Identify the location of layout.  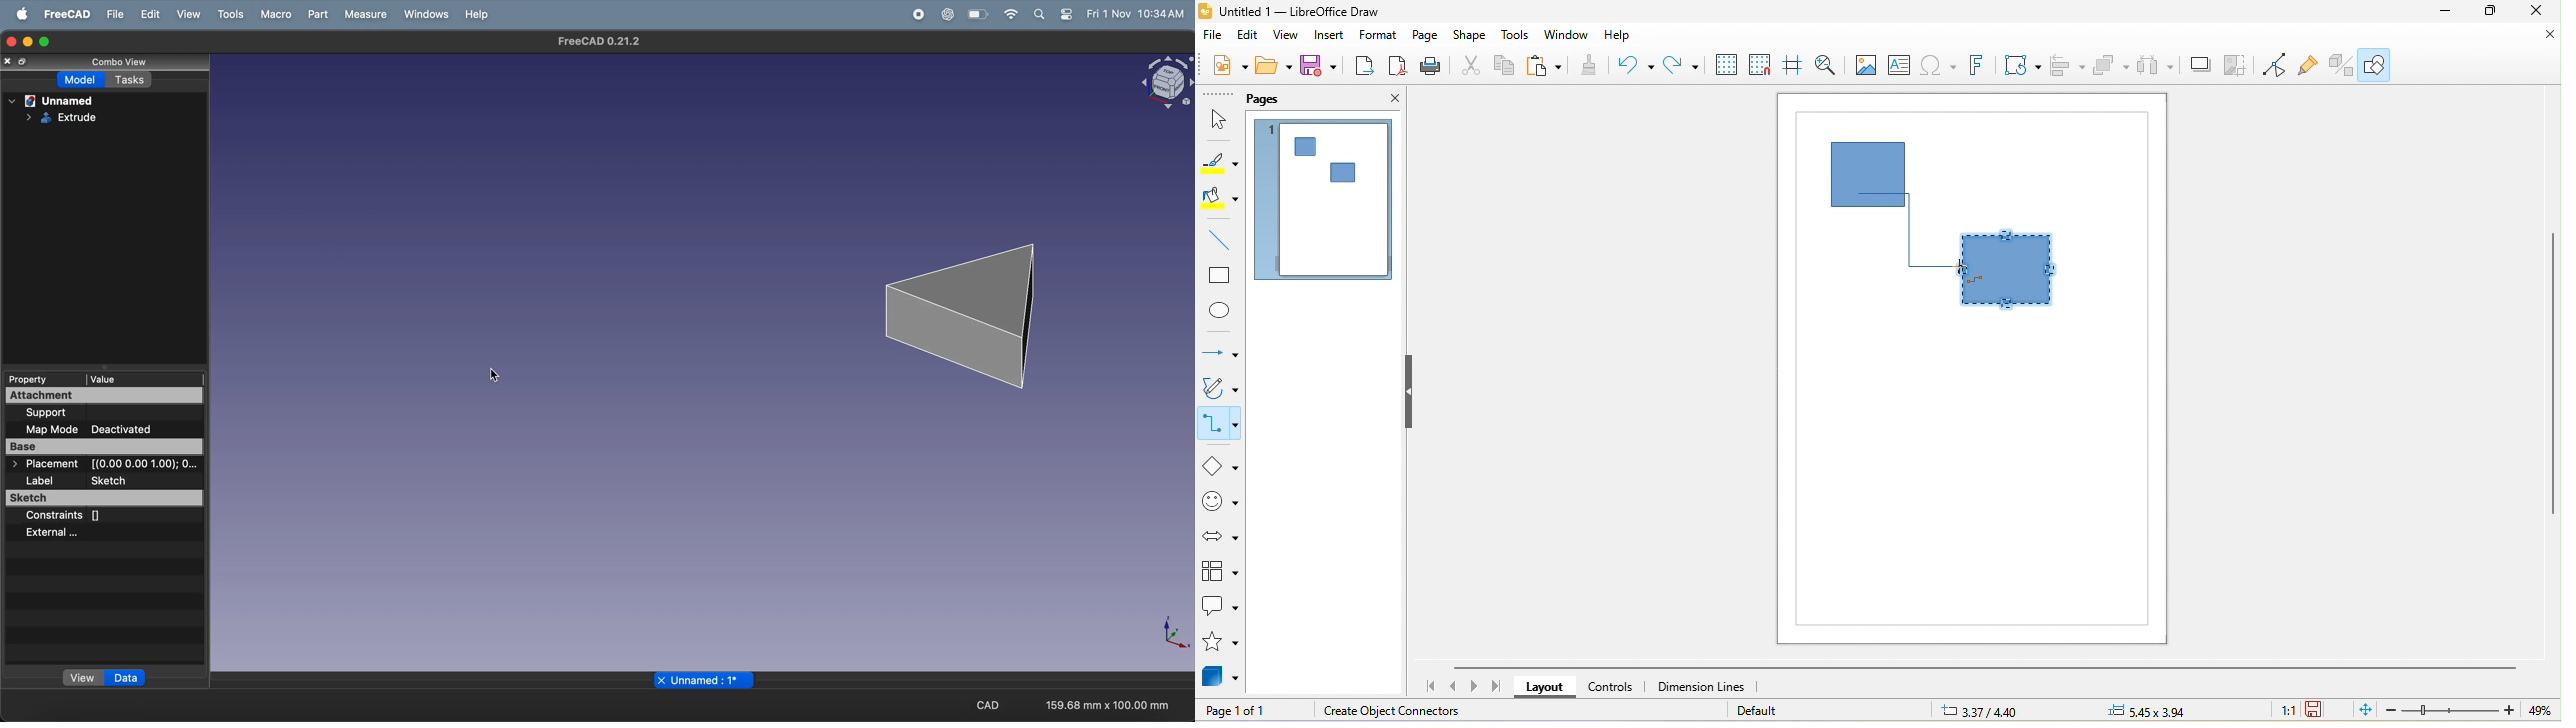
(1551, 688).